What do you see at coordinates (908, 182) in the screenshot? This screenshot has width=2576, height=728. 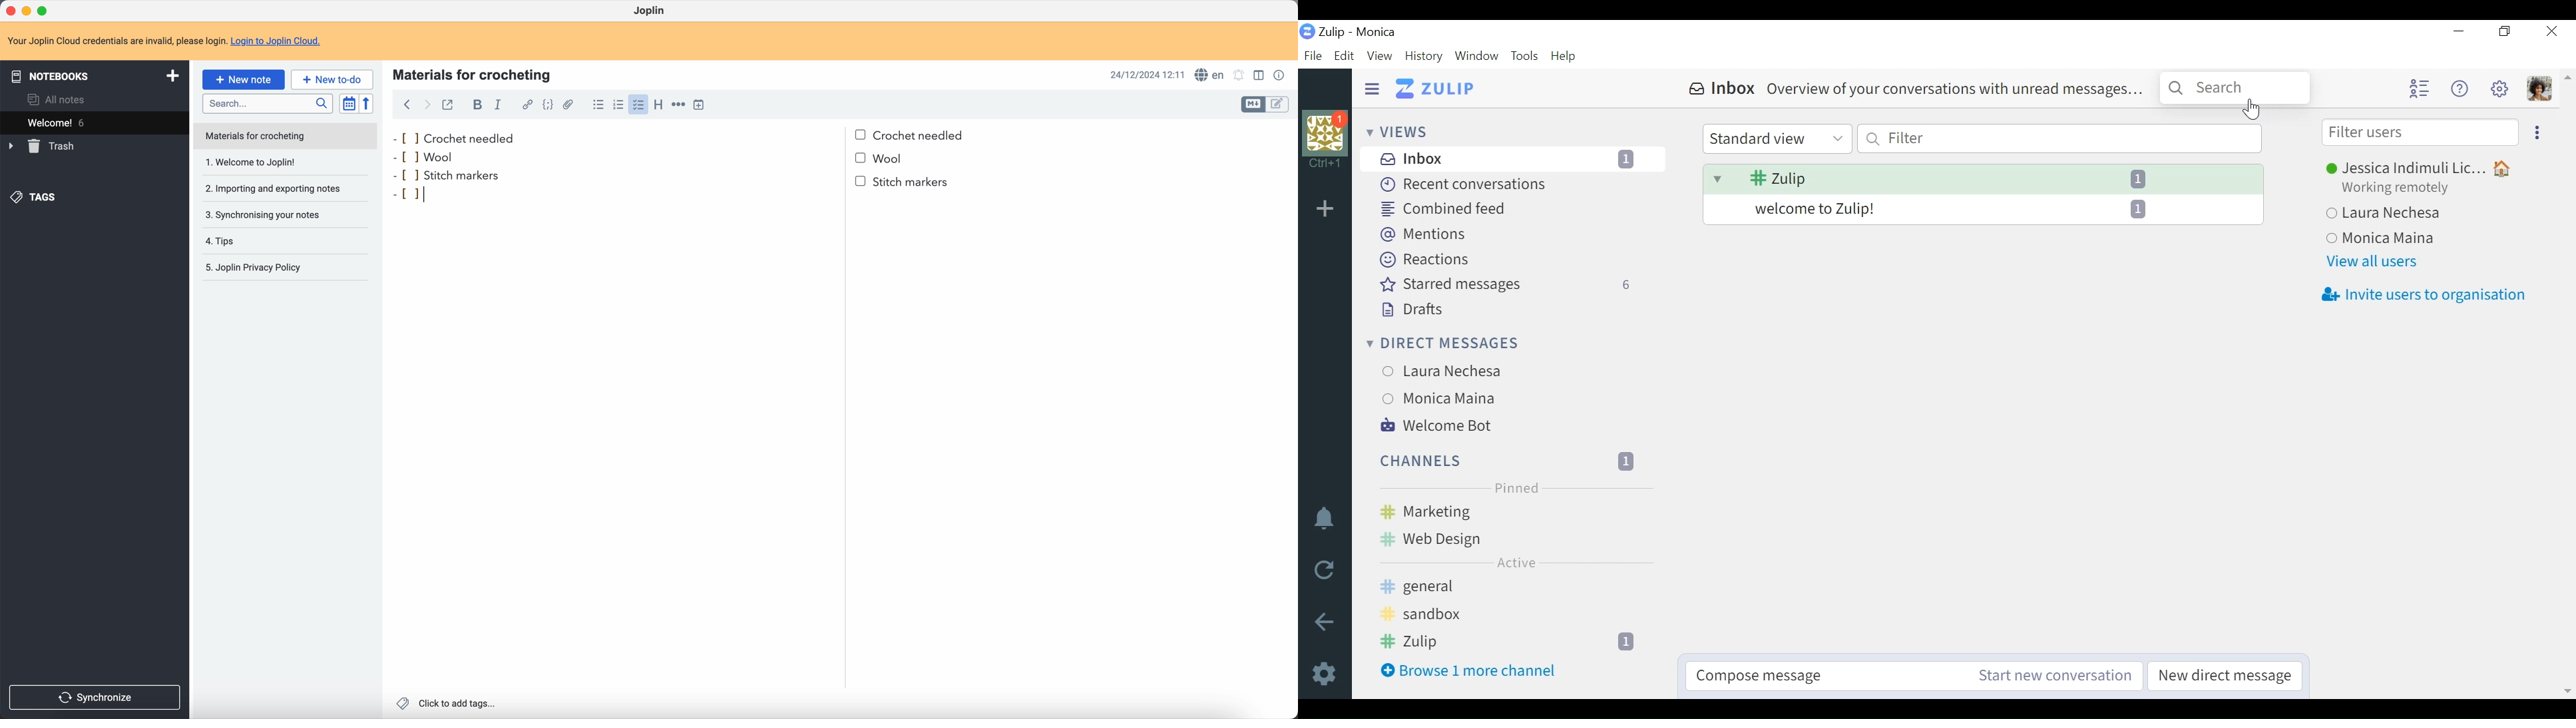 I see `stitch markers` at bounding box center [908, 182].